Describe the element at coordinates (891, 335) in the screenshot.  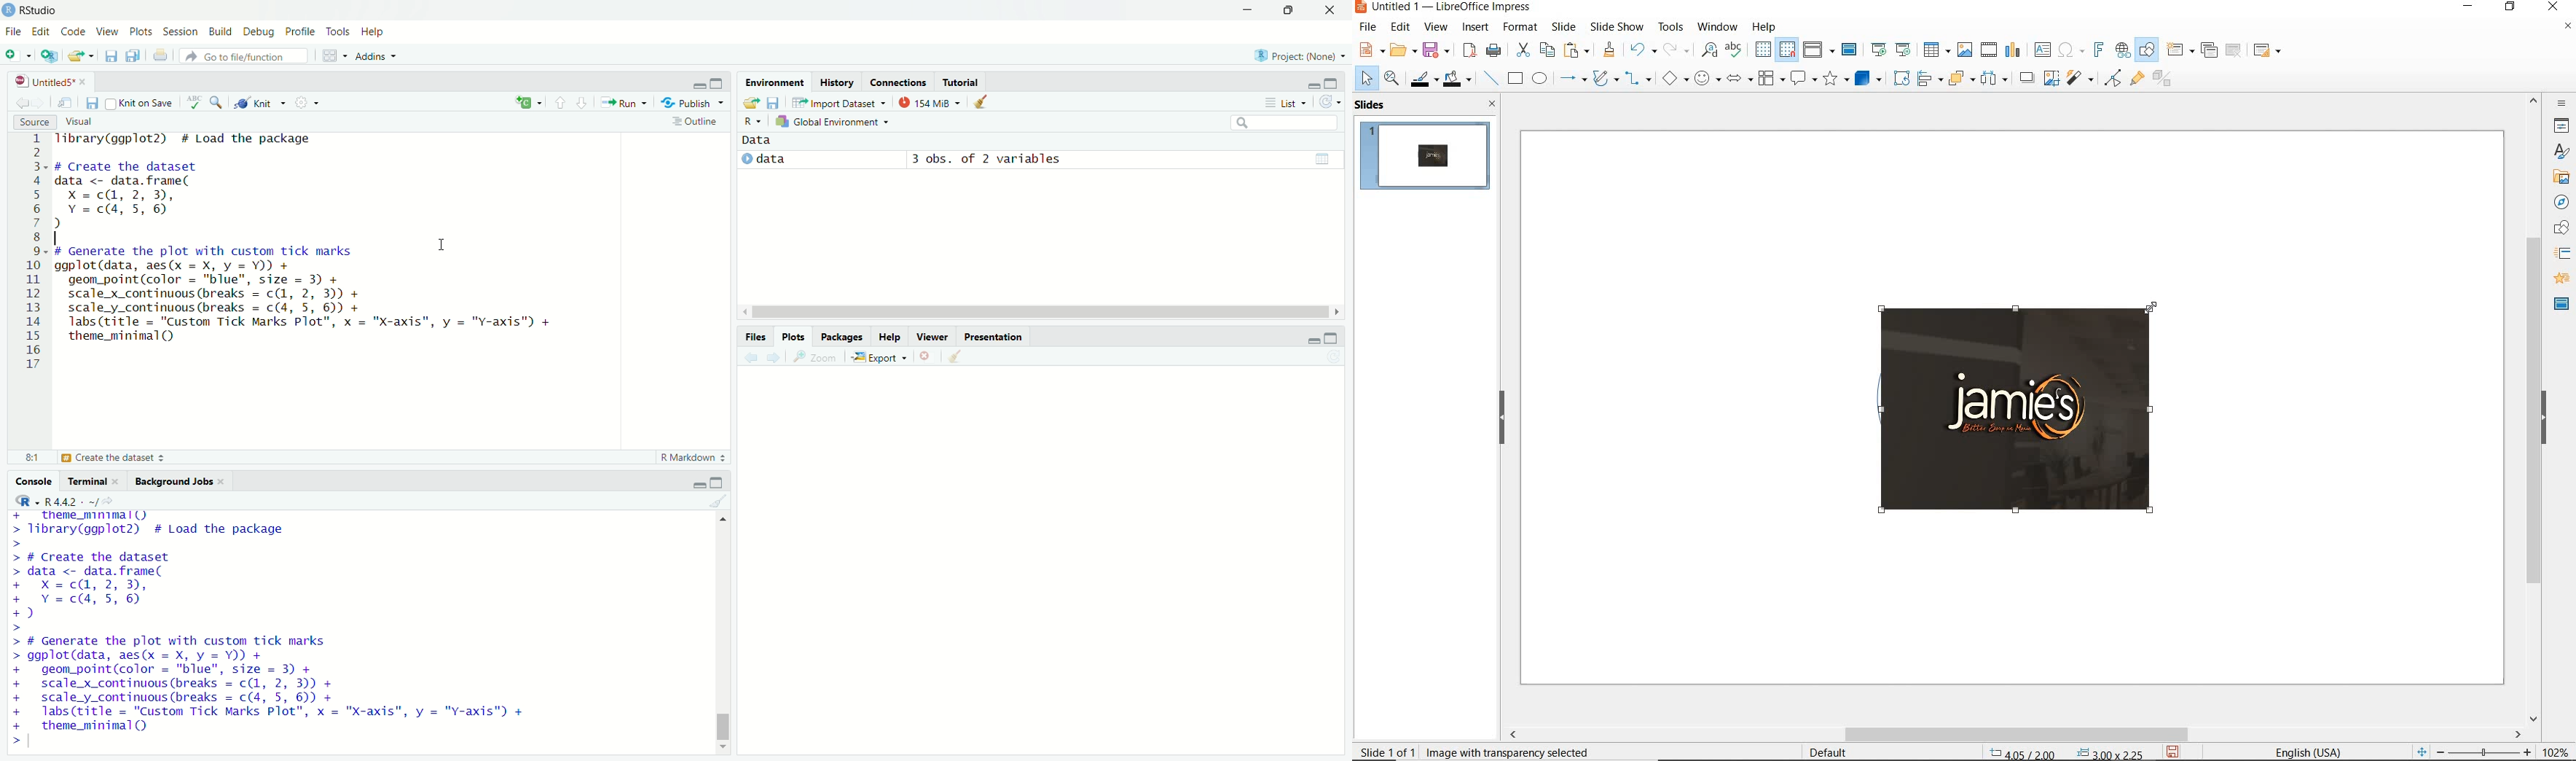
I see `help` at that location.